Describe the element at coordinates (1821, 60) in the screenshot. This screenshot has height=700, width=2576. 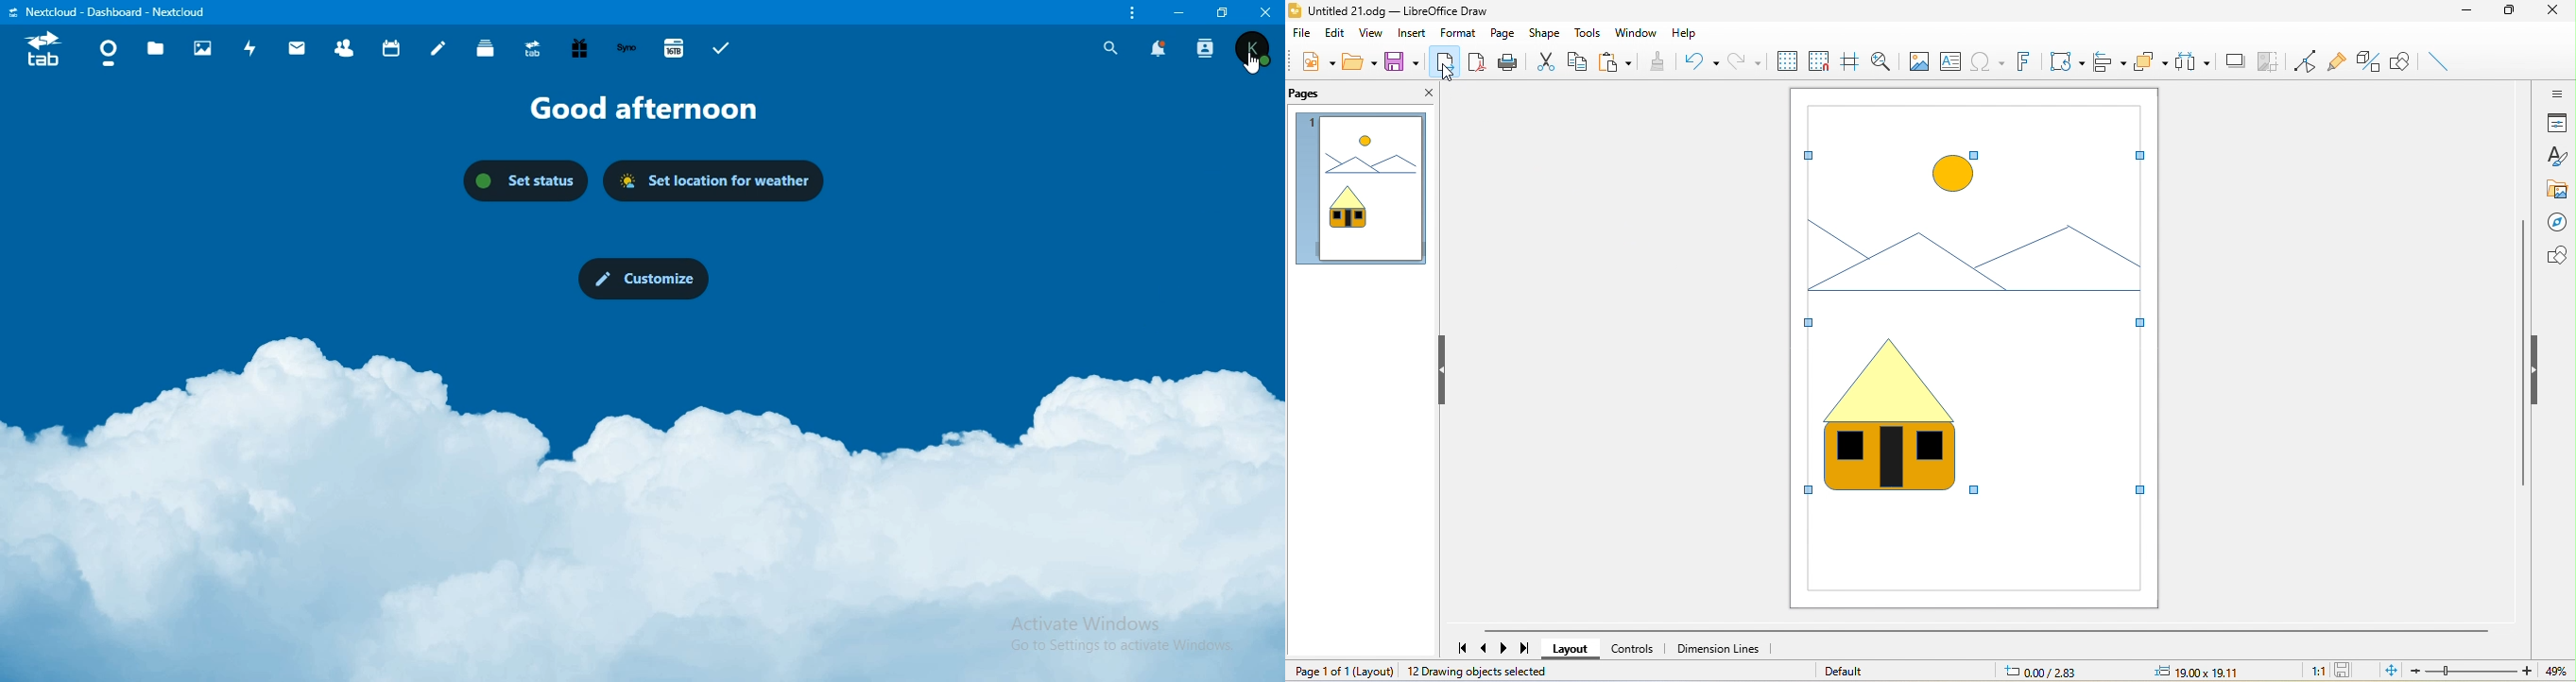
I see `snap to grid` at that location.